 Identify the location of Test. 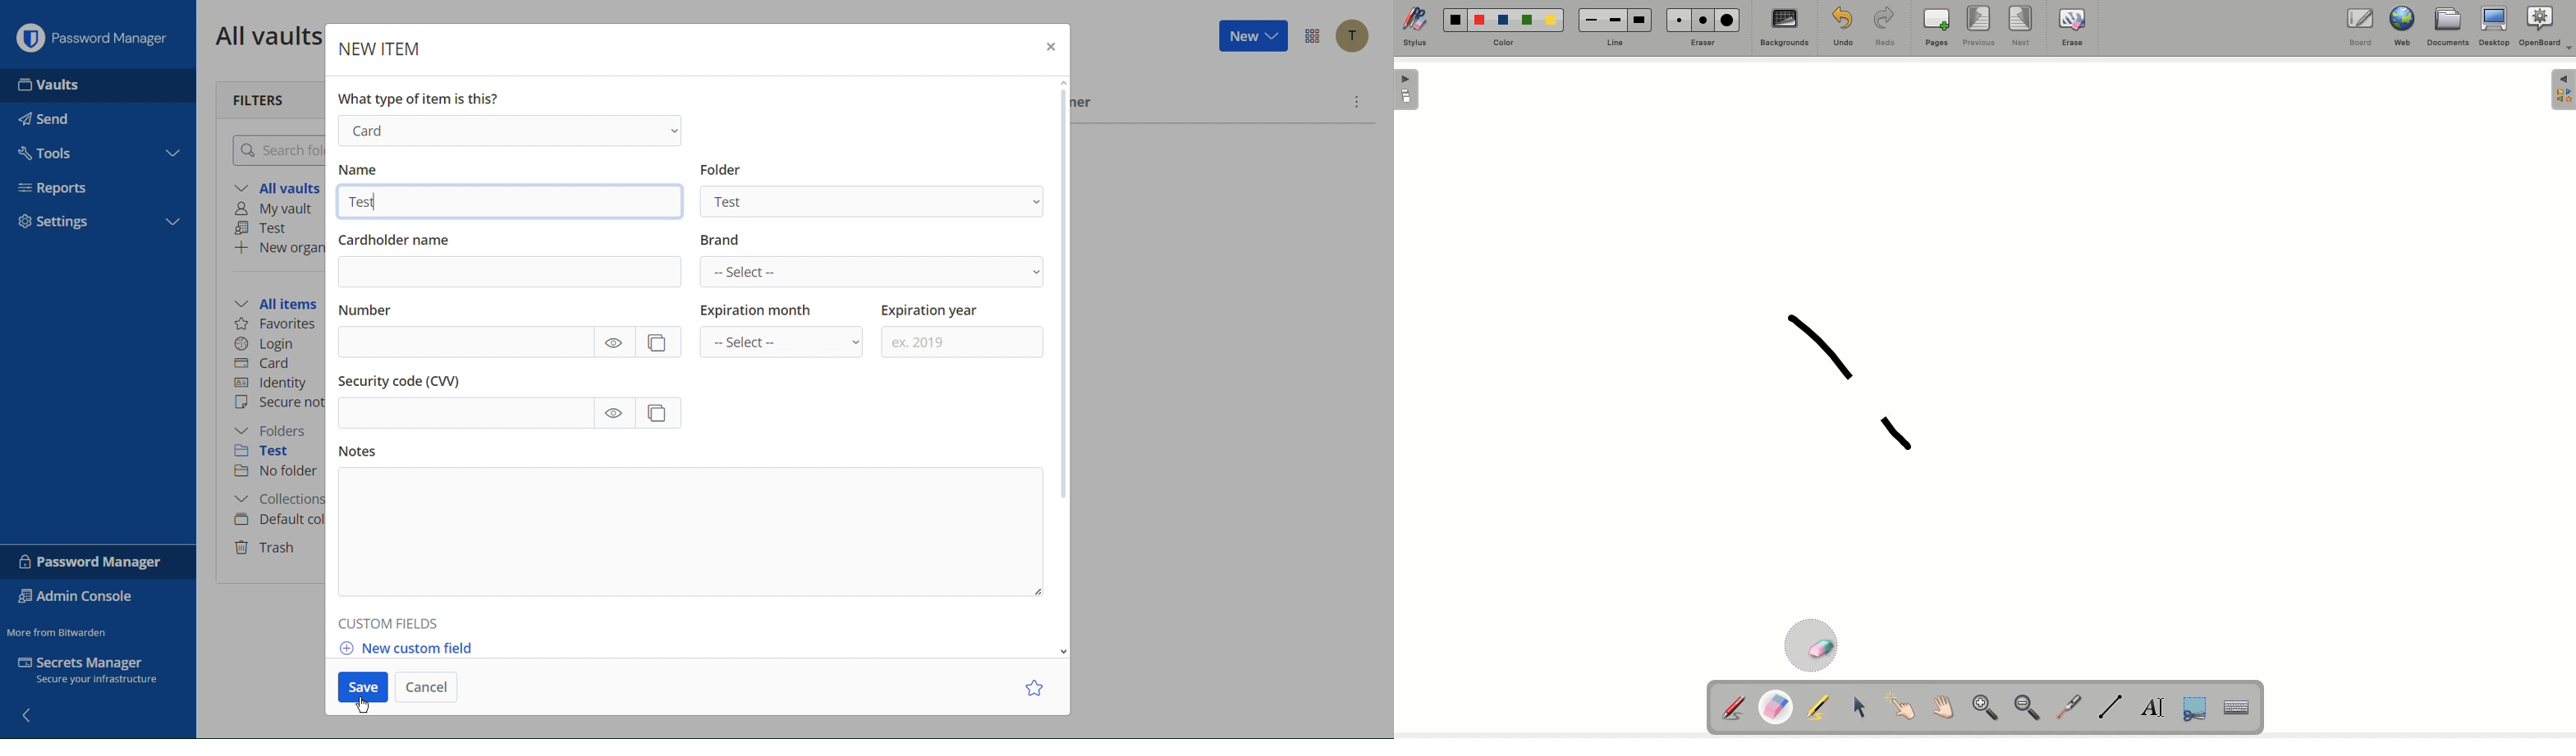
(872, 205).